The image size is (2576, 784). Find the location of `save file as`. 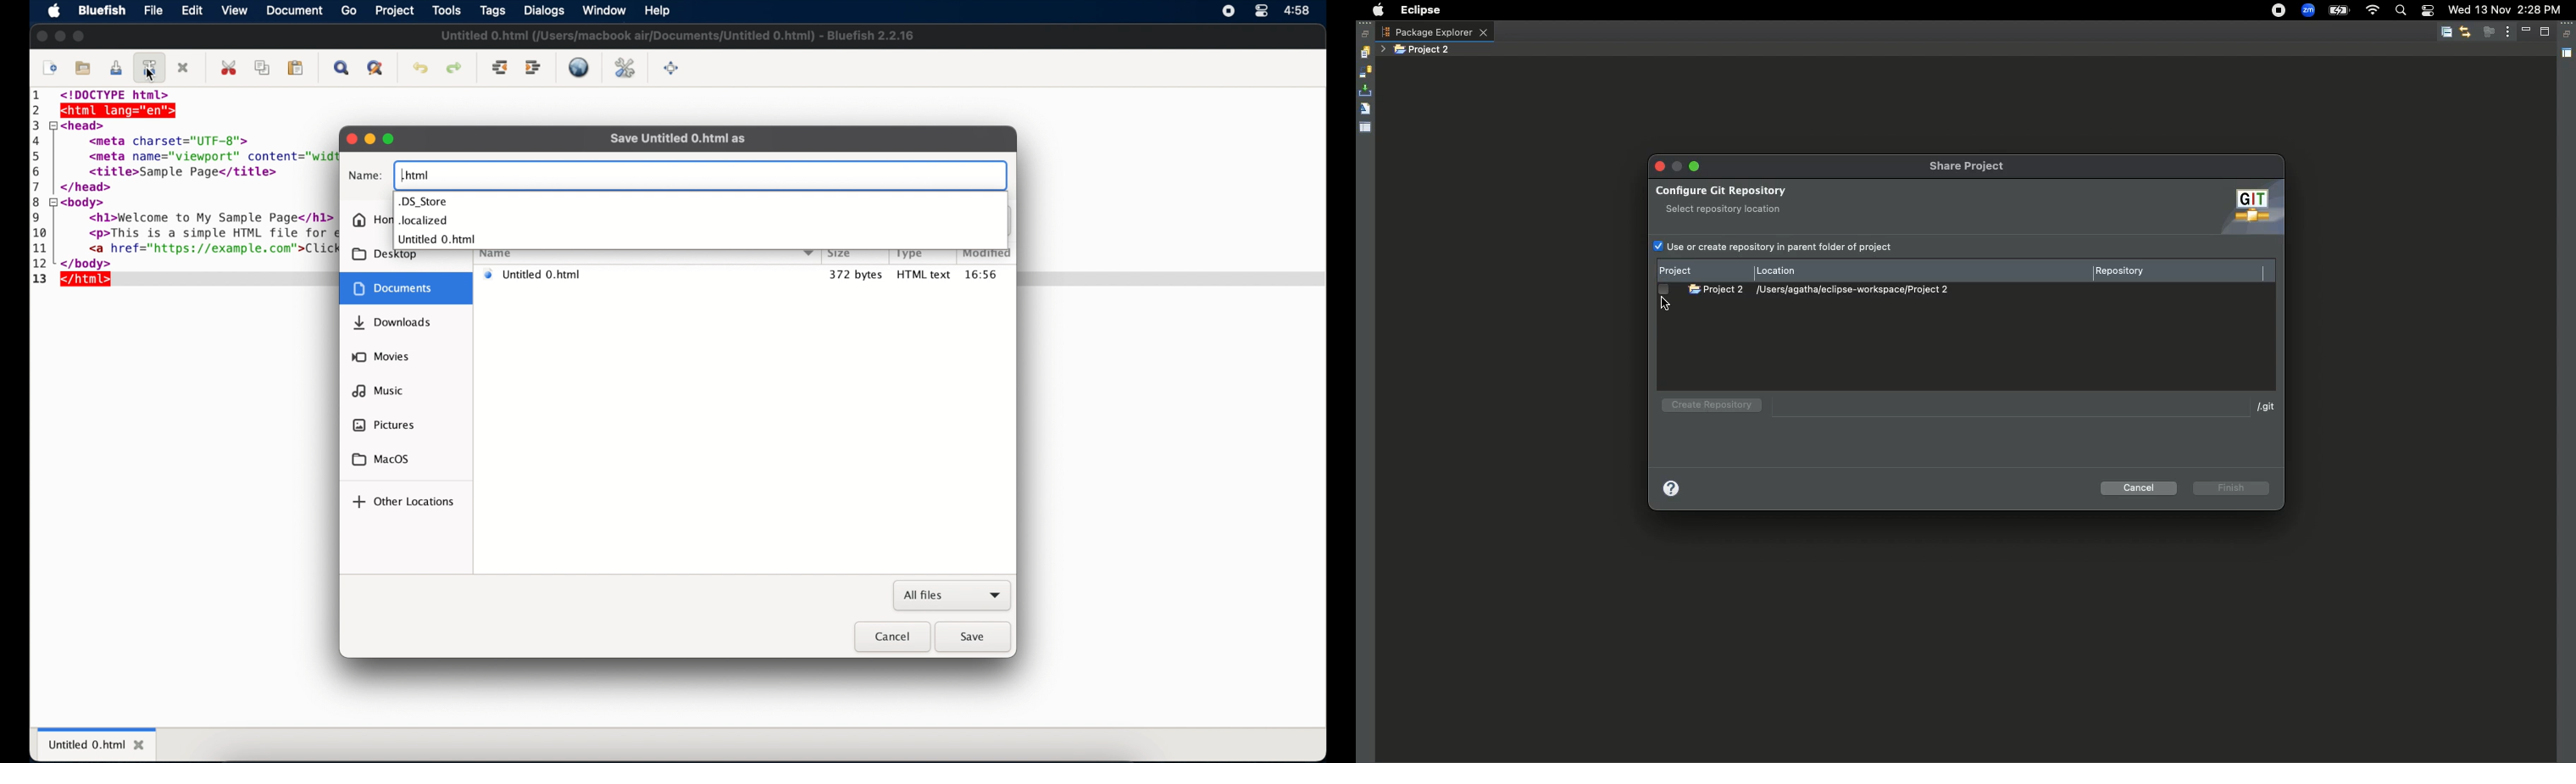

save file as is located at coordinates (150, 67).